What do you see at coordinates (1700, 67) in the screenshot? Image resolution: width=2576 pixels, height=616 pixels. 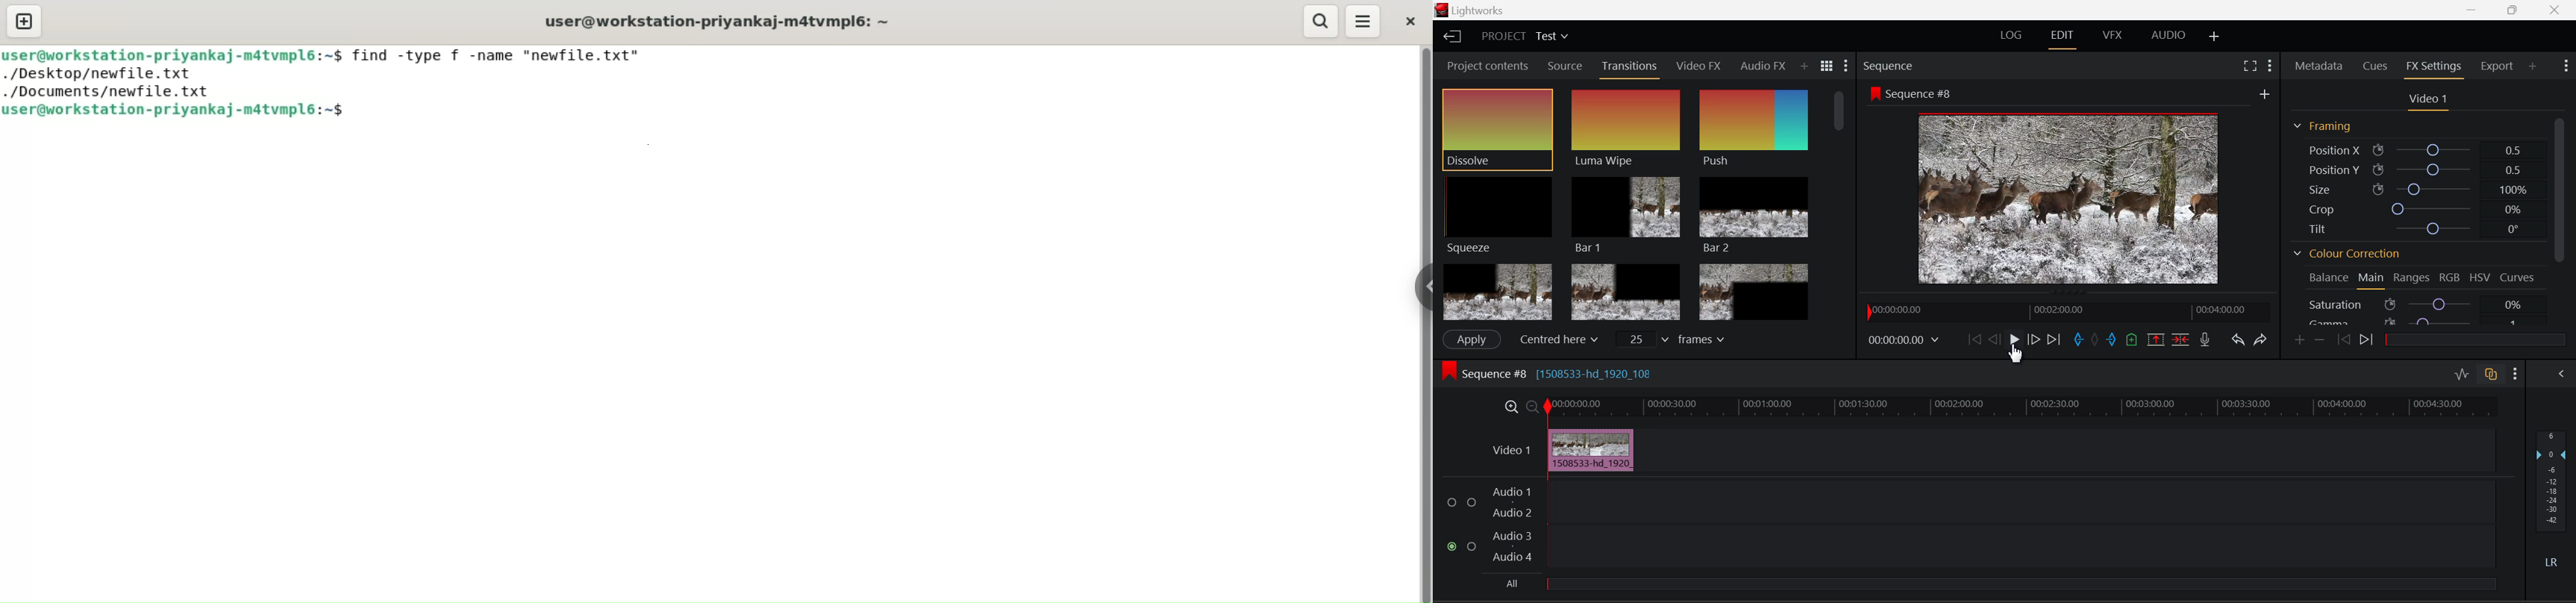 I see `Video FX` at bounding box center [1700, 67].